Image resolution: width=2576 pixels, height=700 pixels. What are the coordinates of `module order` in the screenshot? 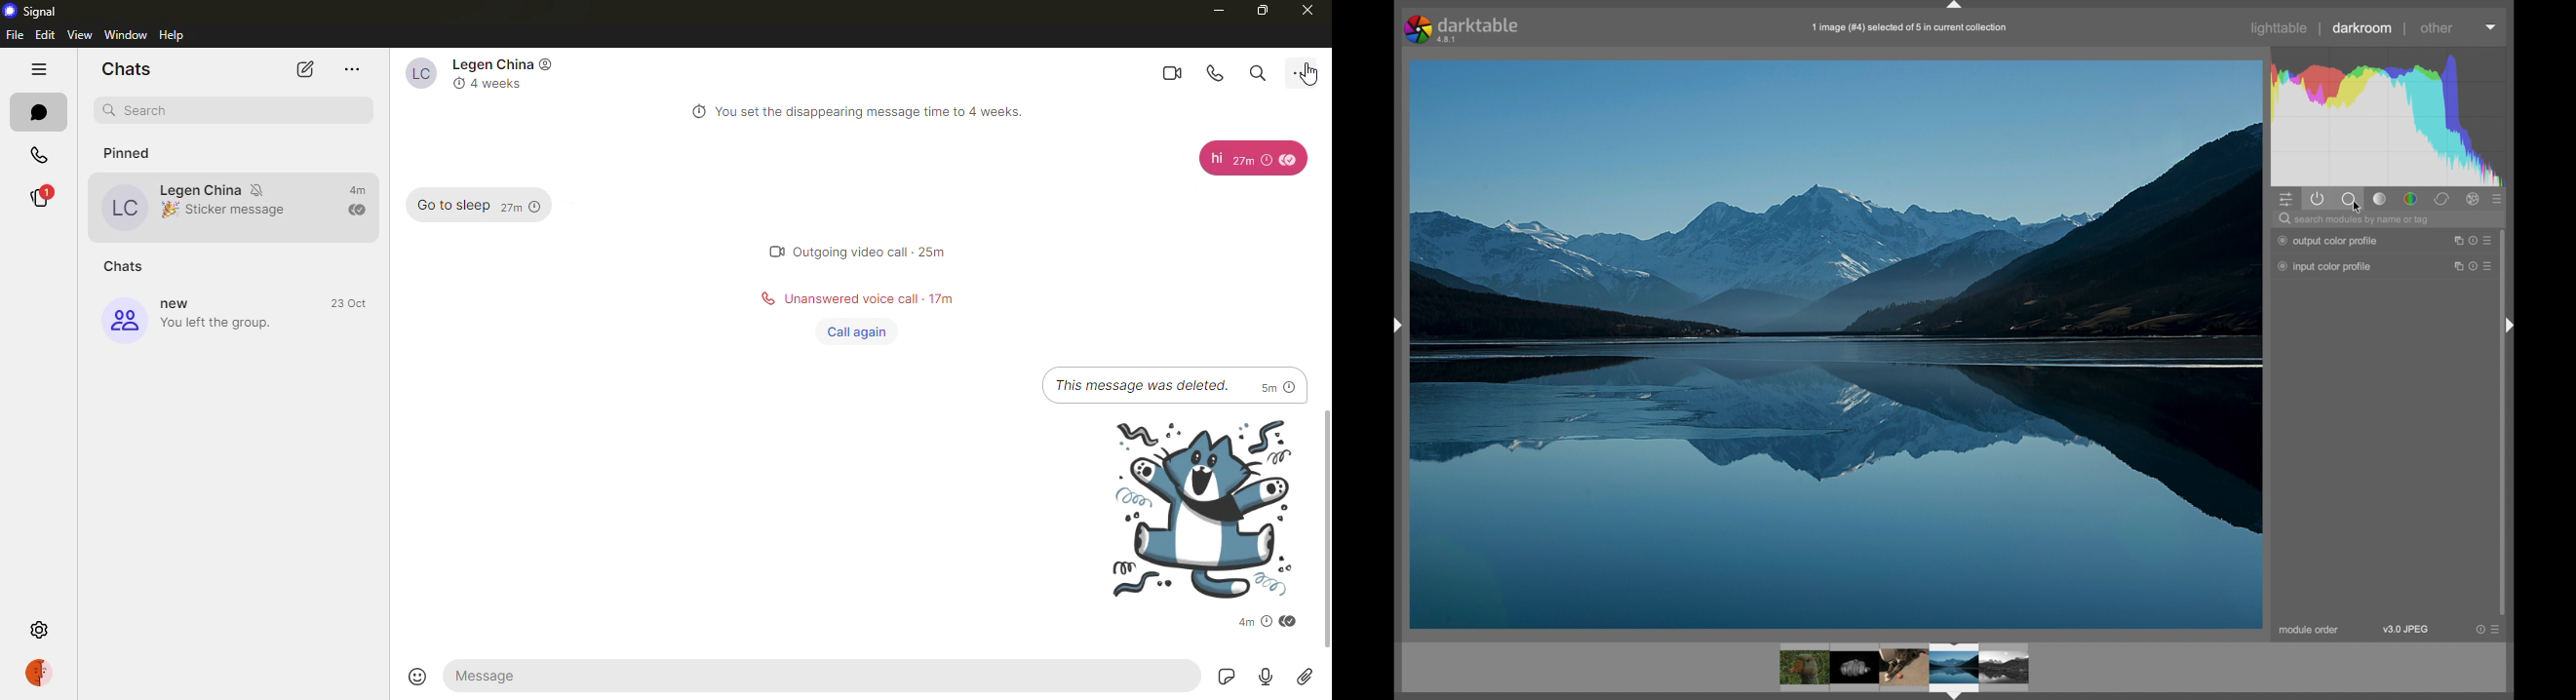 It's located at (2309, 630).